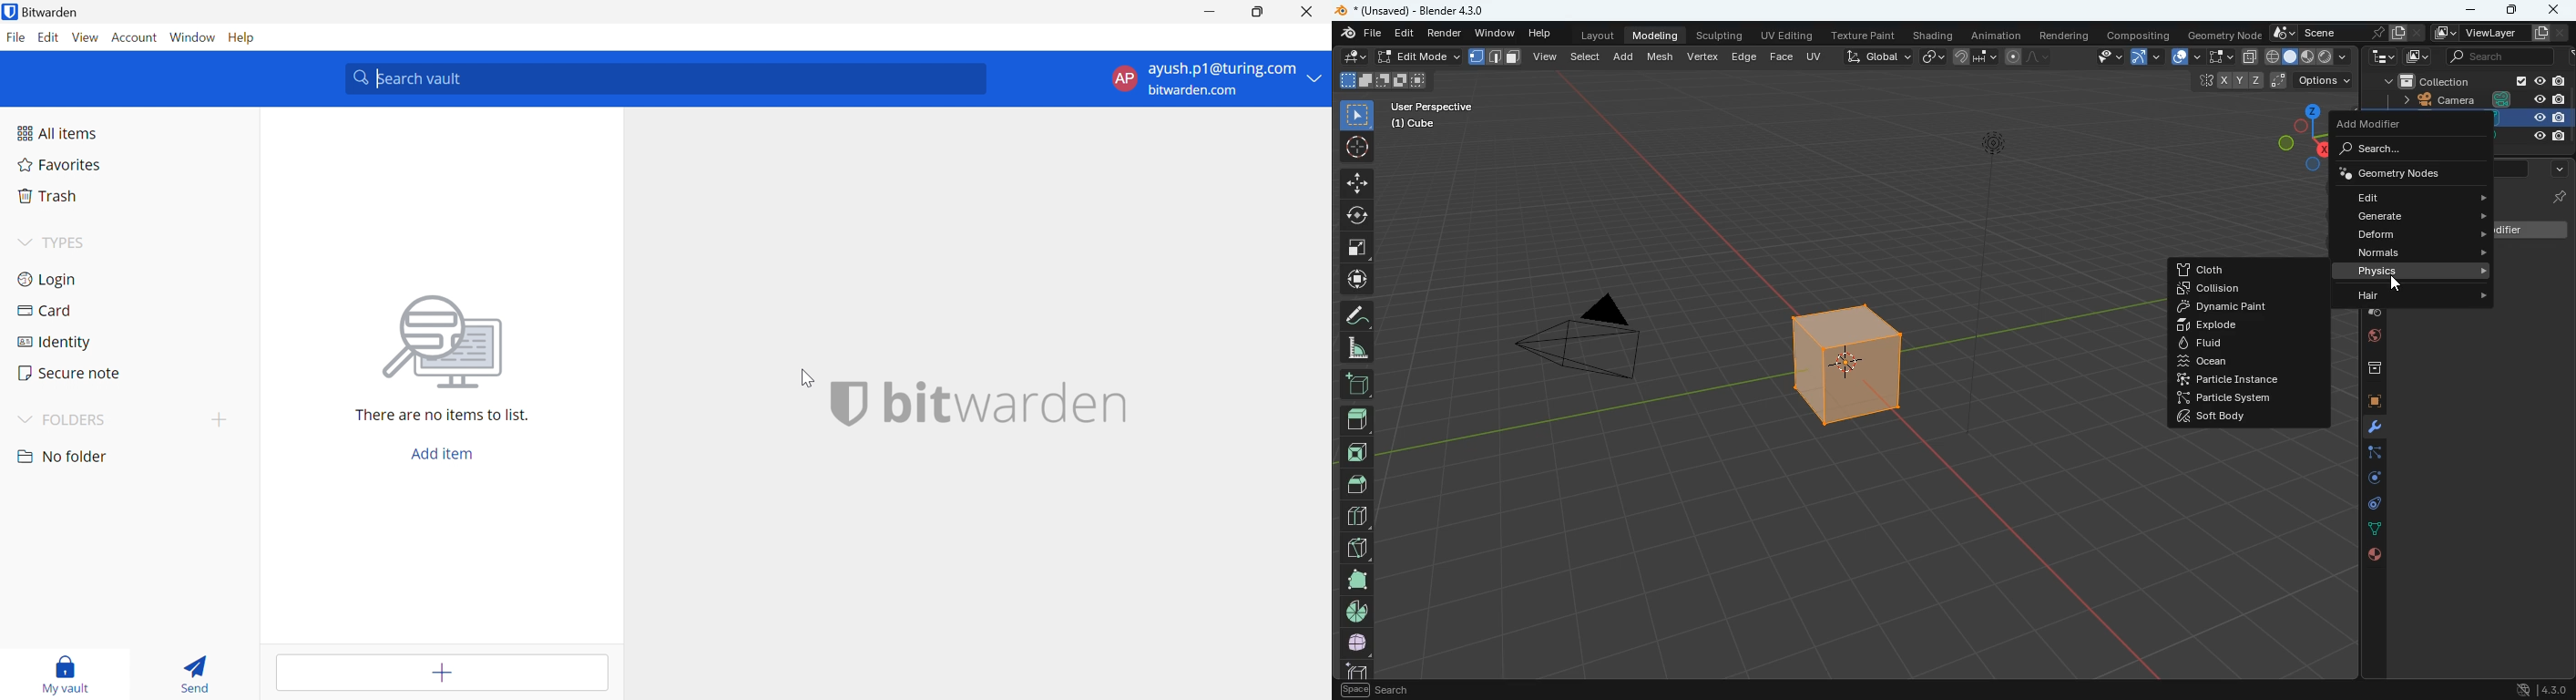 The height and width of the screenshot is (700, 2576). I want to click on dimensions, so click(2302, 136).